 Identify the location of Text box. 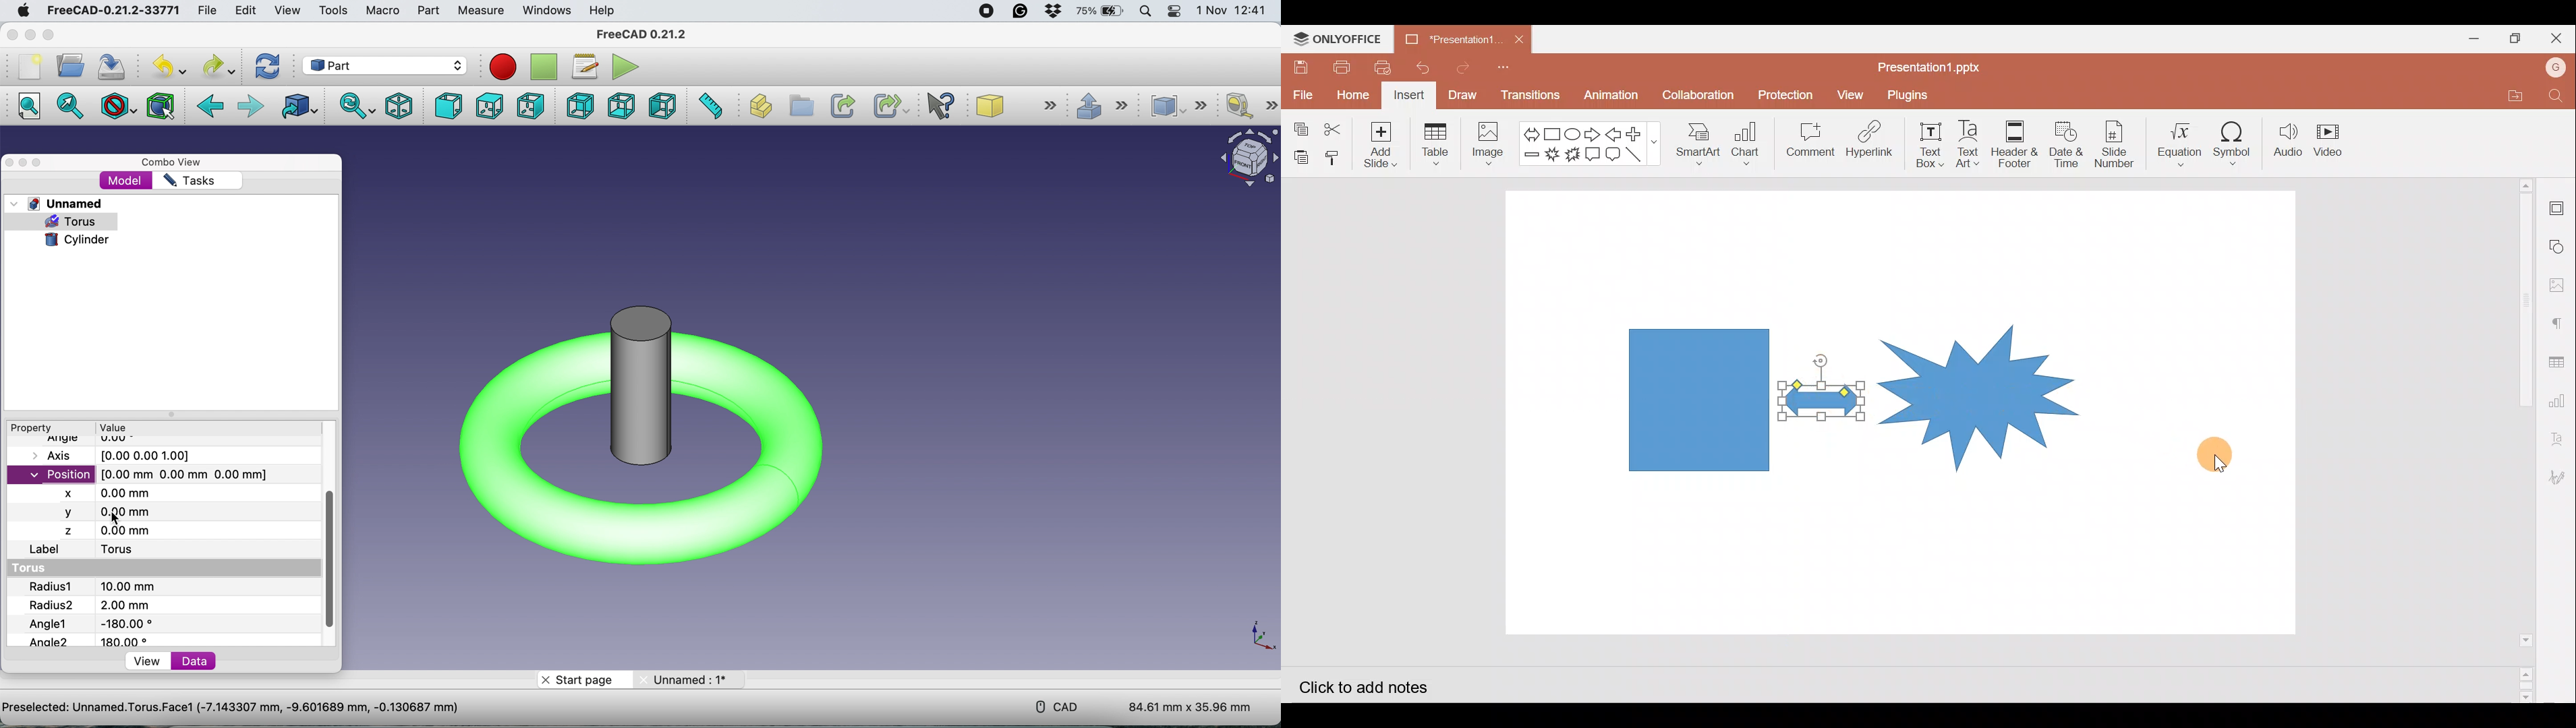
(1933, 144).